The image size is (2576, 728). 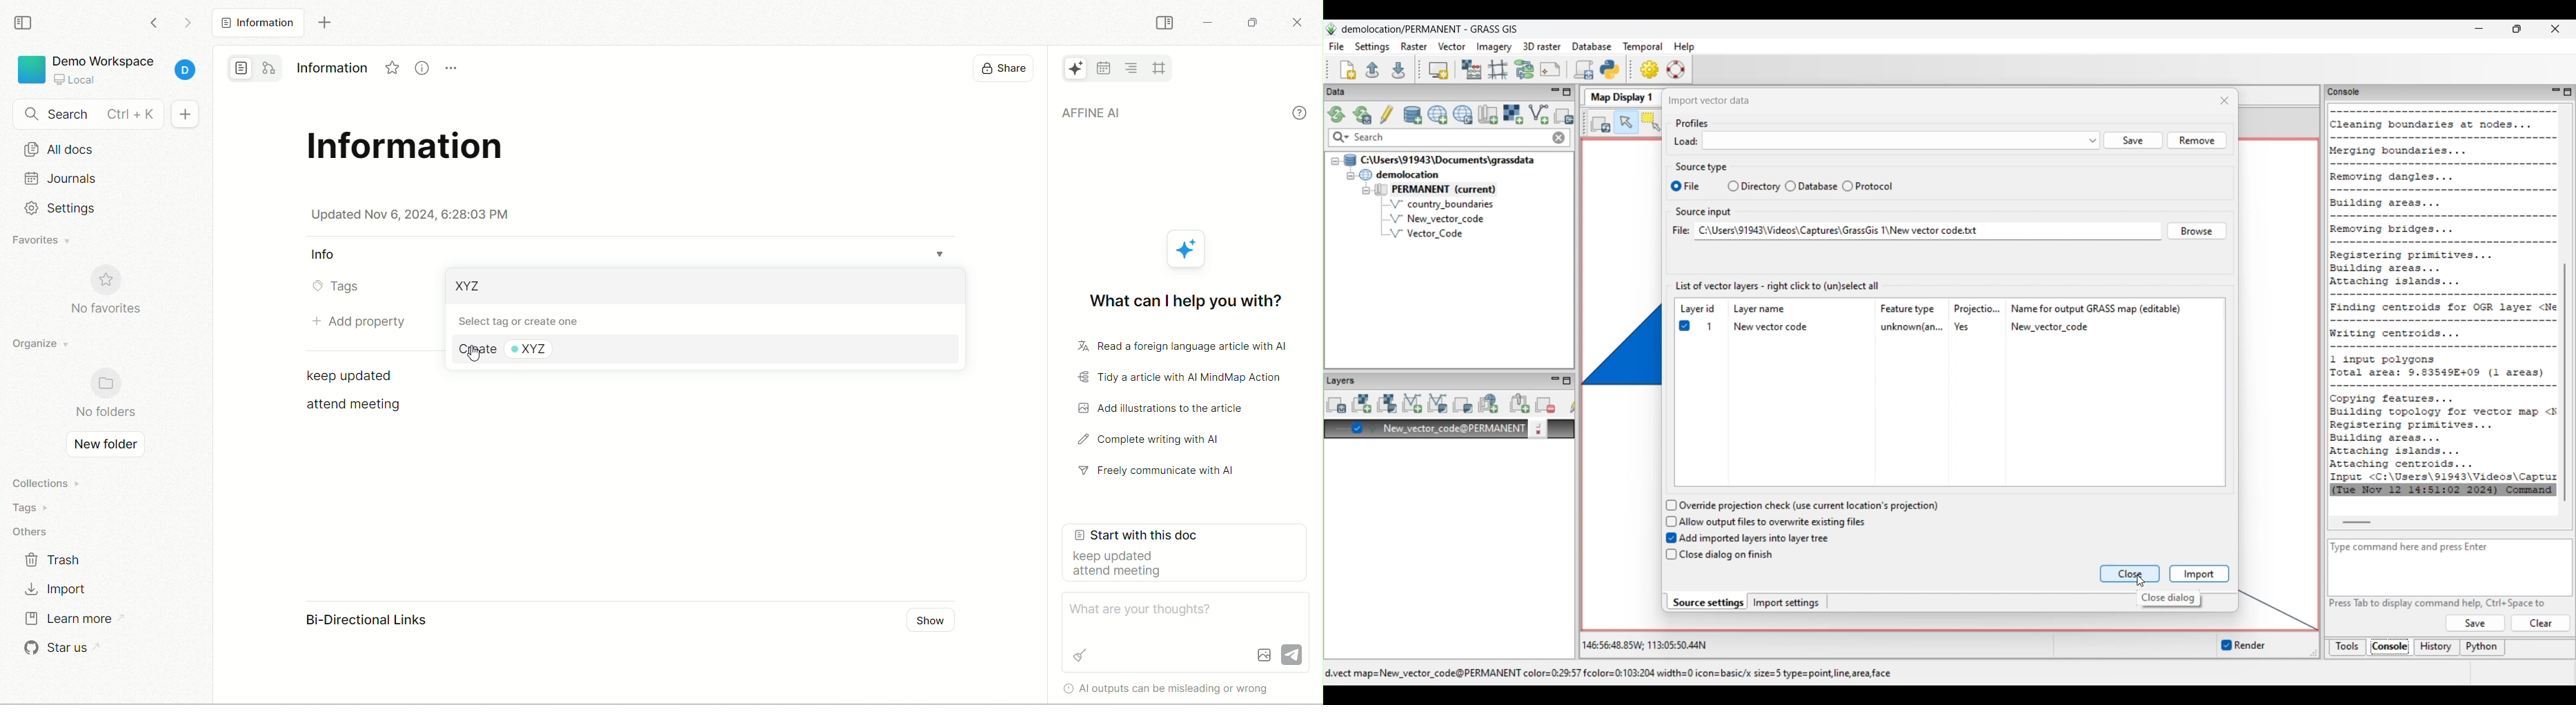 I want to click on Setting, so click(x=61, y=208).